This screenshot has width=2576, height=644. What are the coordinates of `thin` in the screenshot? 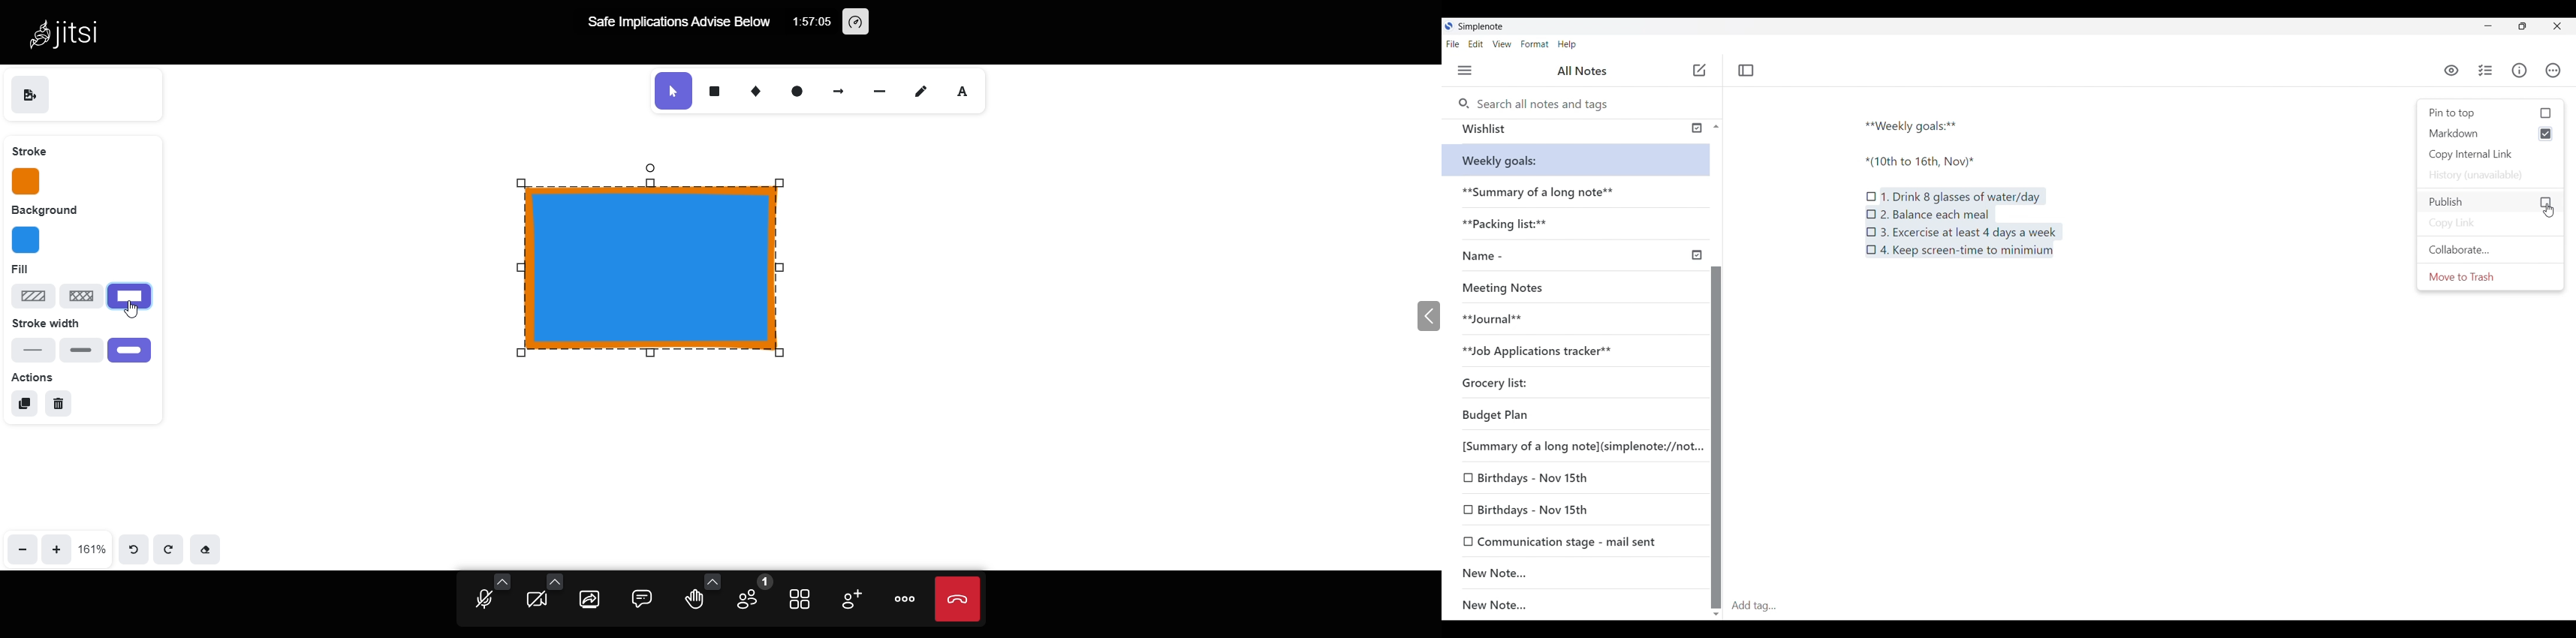 It's located at (34, 349).